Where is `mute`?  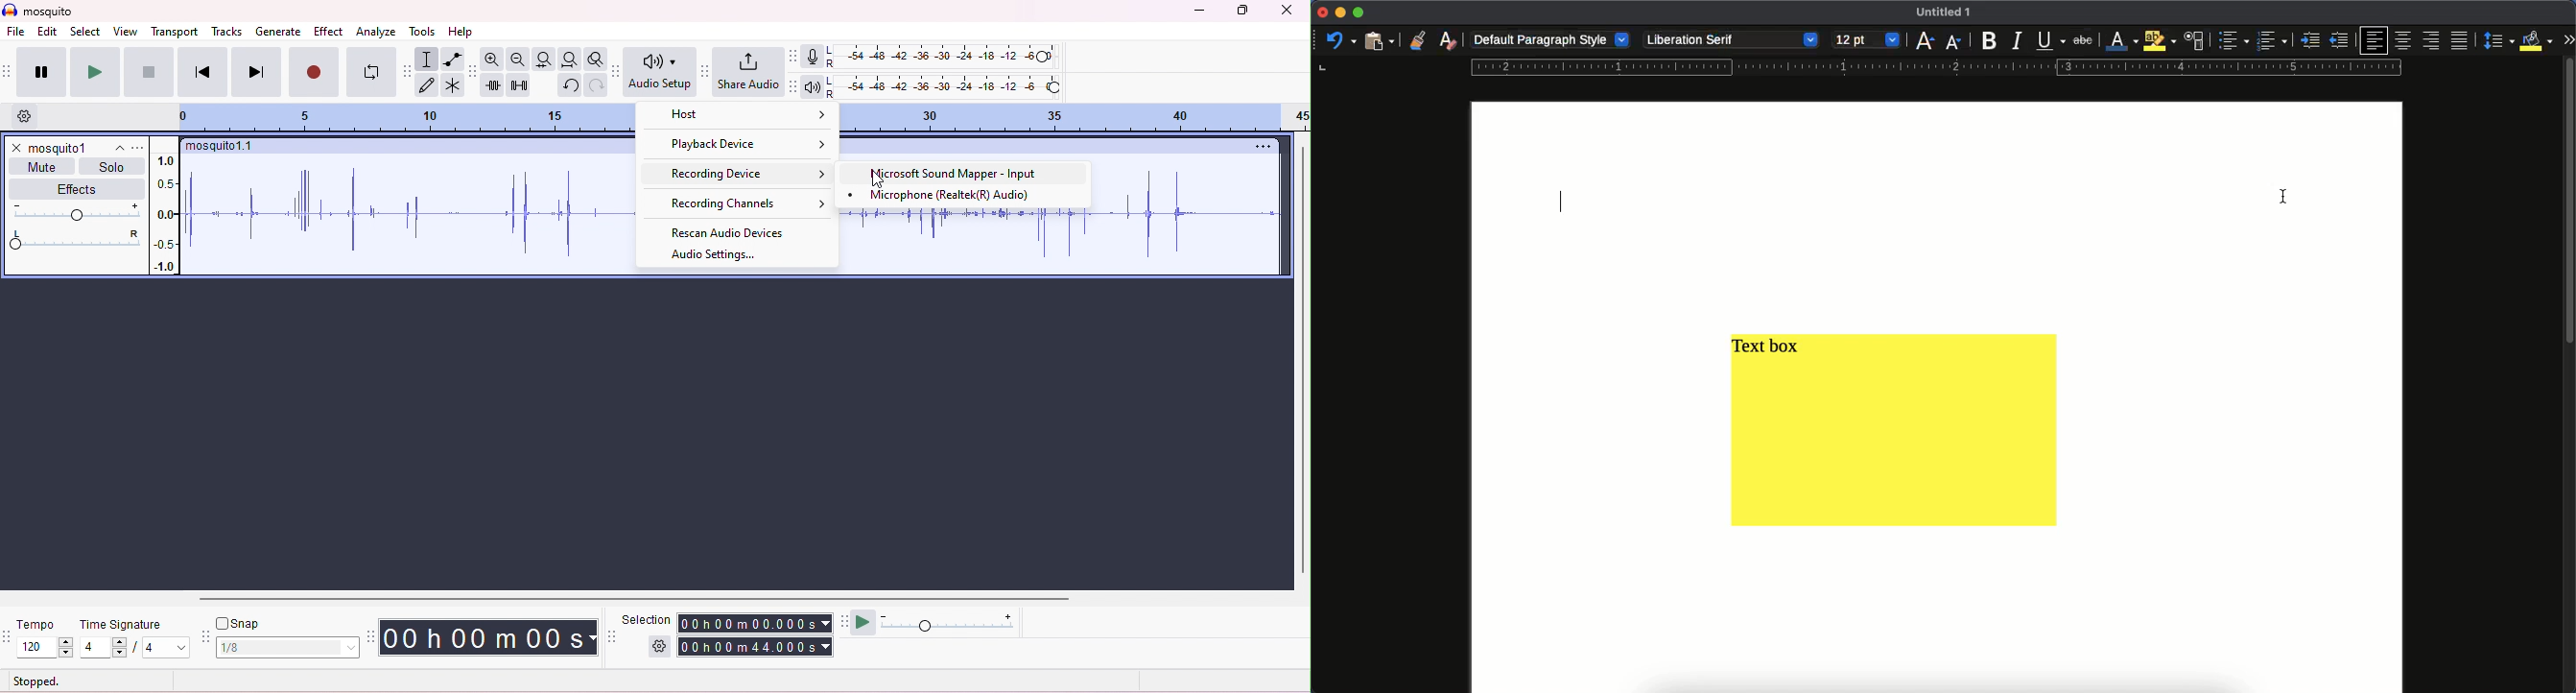 mute is located at coordinates (44, 166).